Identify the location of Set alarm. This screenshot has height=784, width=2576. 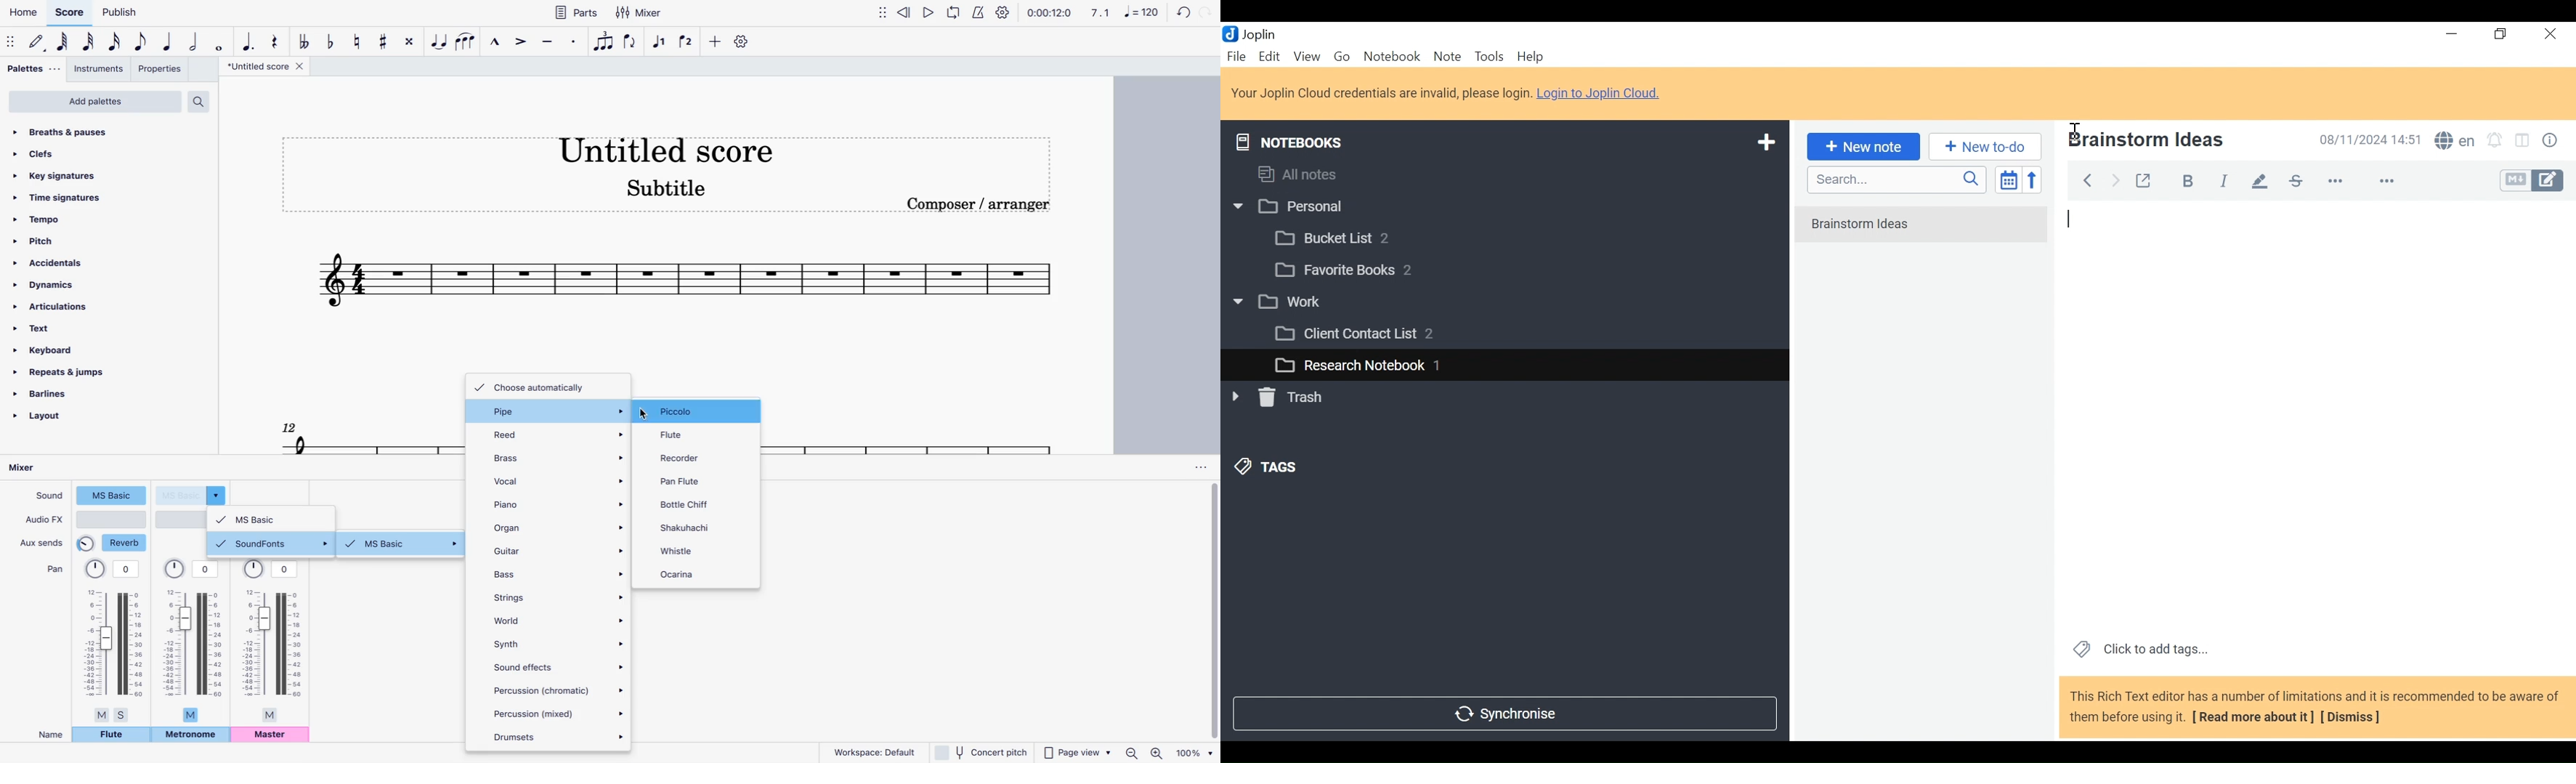
(2495, 142).